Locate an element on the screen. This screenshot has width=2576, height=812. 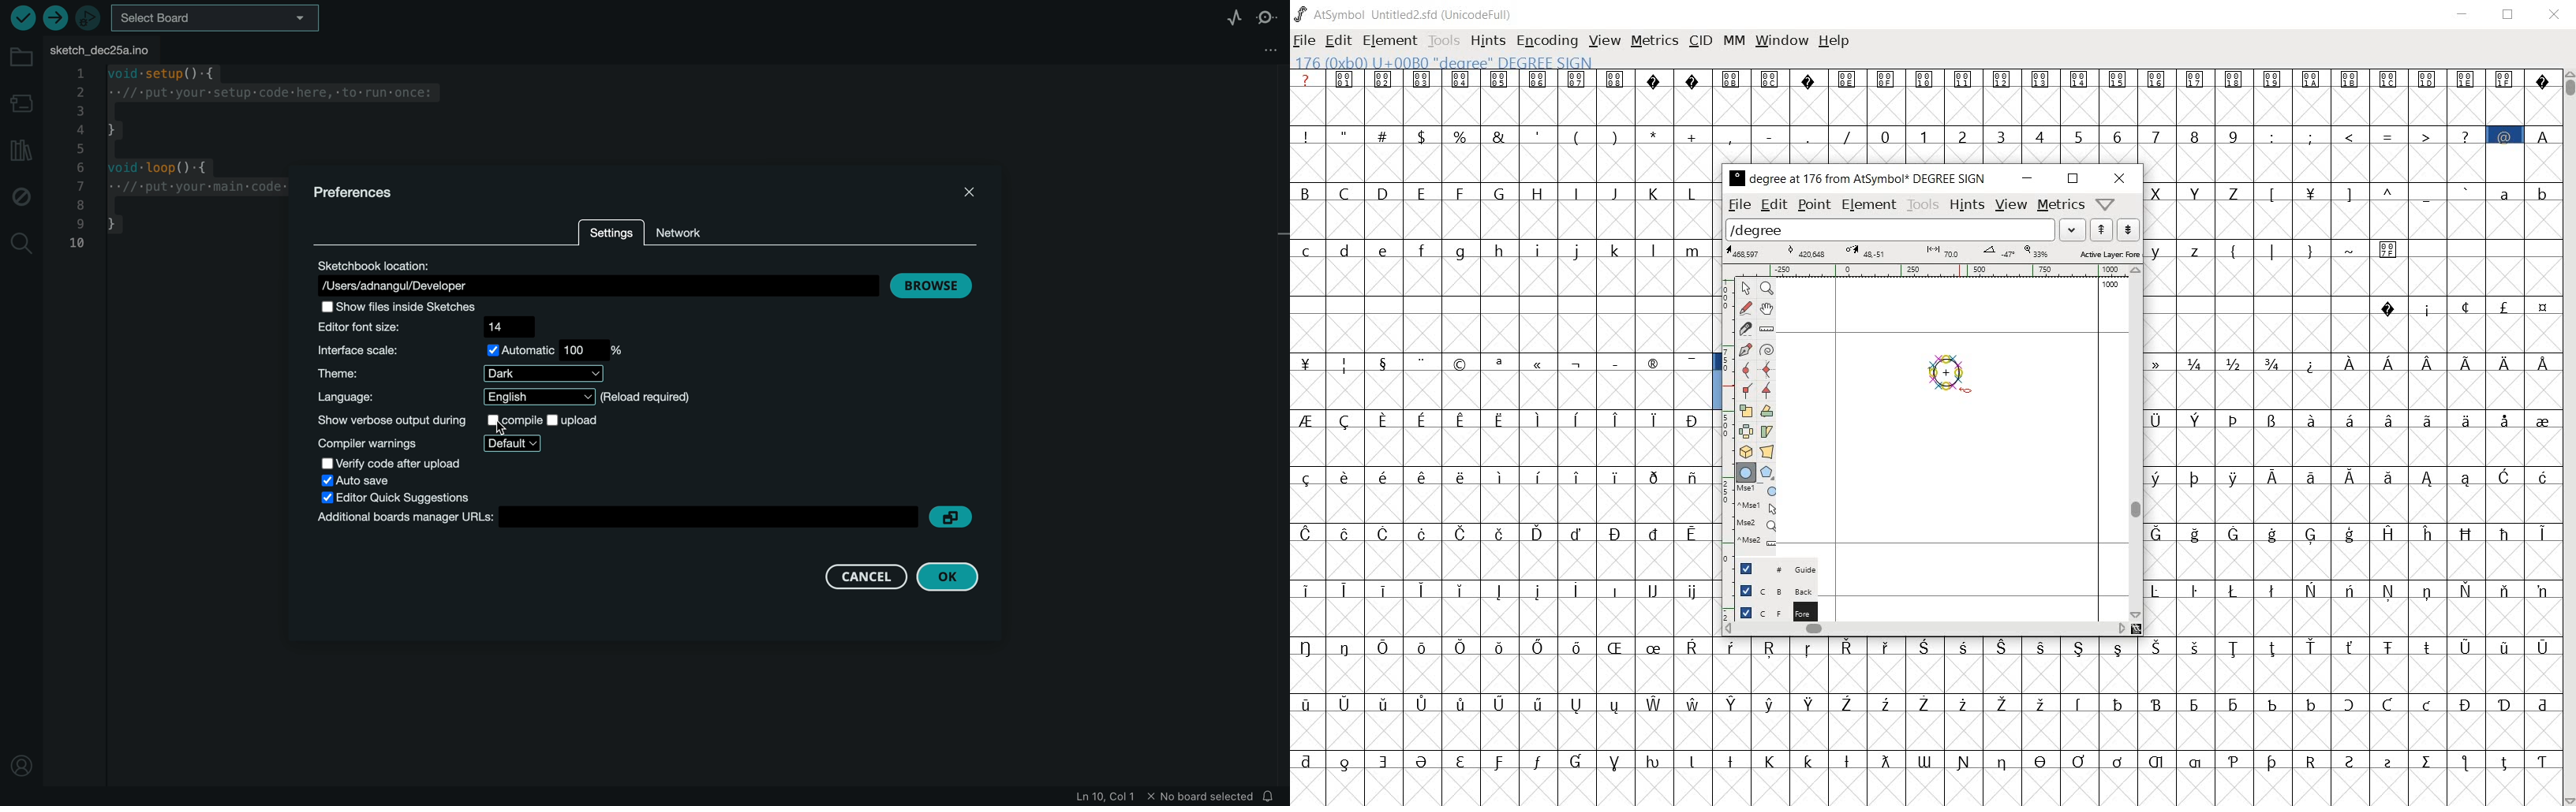
unsupported character is located at coordinates (1809, 78).